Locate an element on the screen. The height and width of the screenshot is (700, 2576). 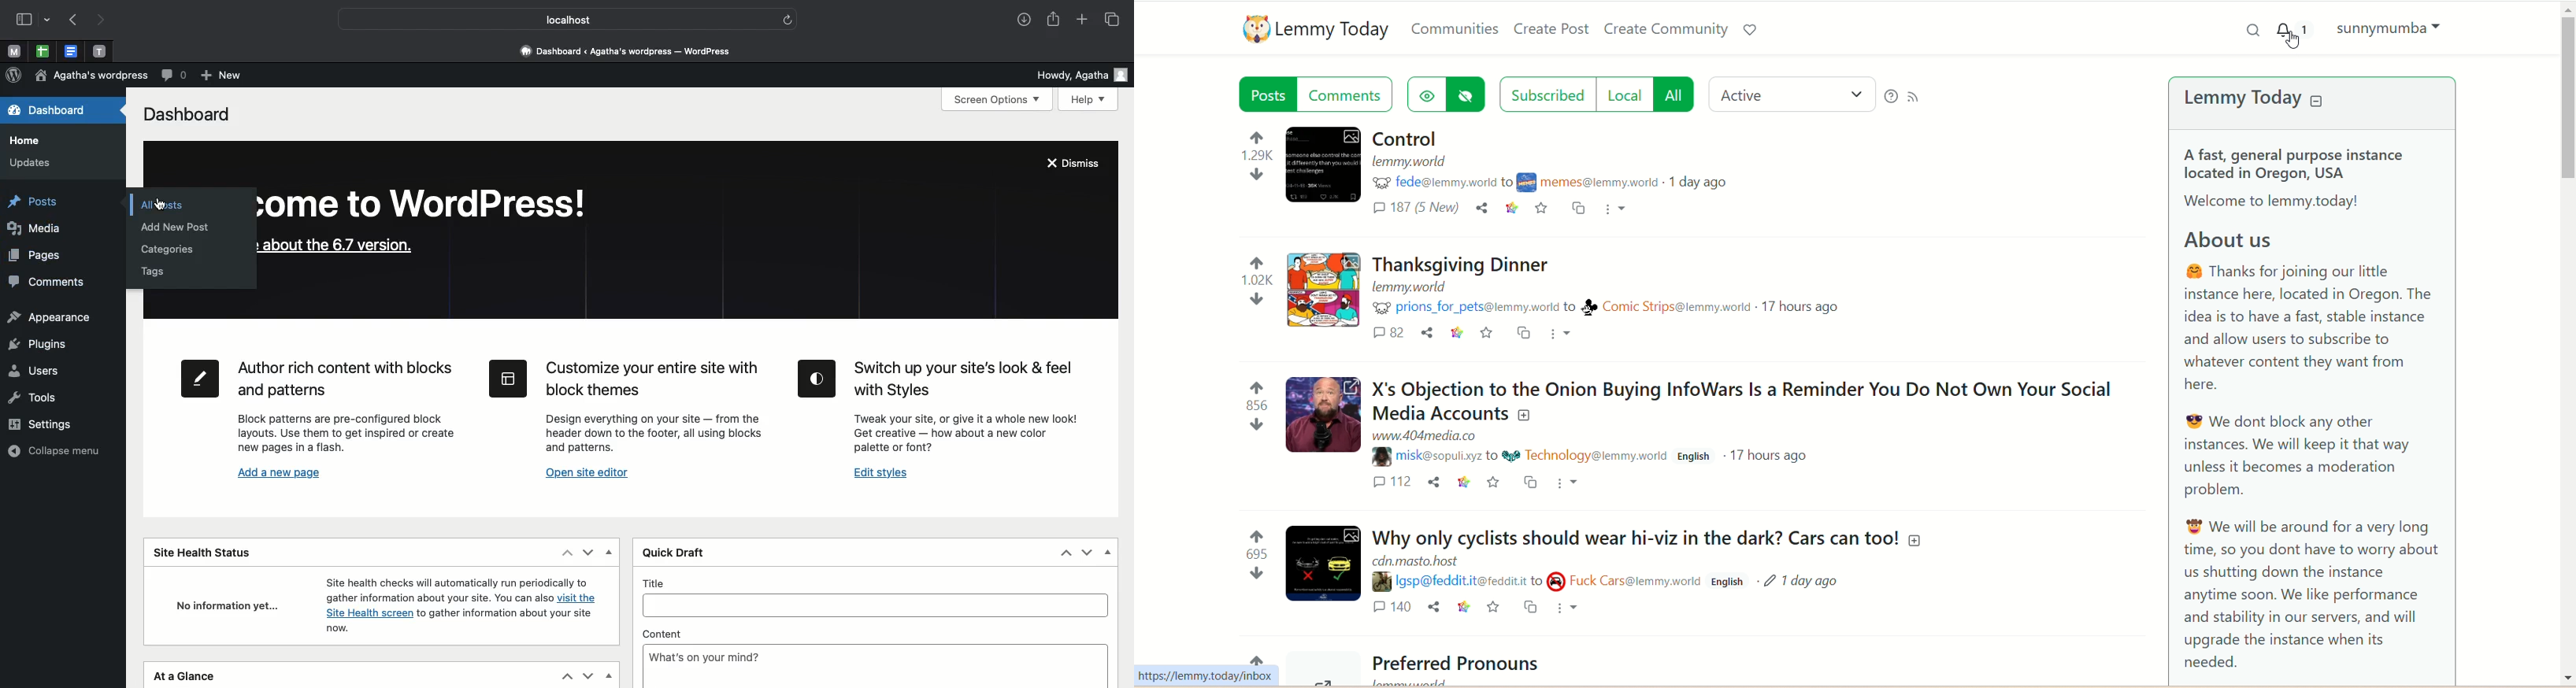
comments (187) 5New is located at coordinates (1414, 212).